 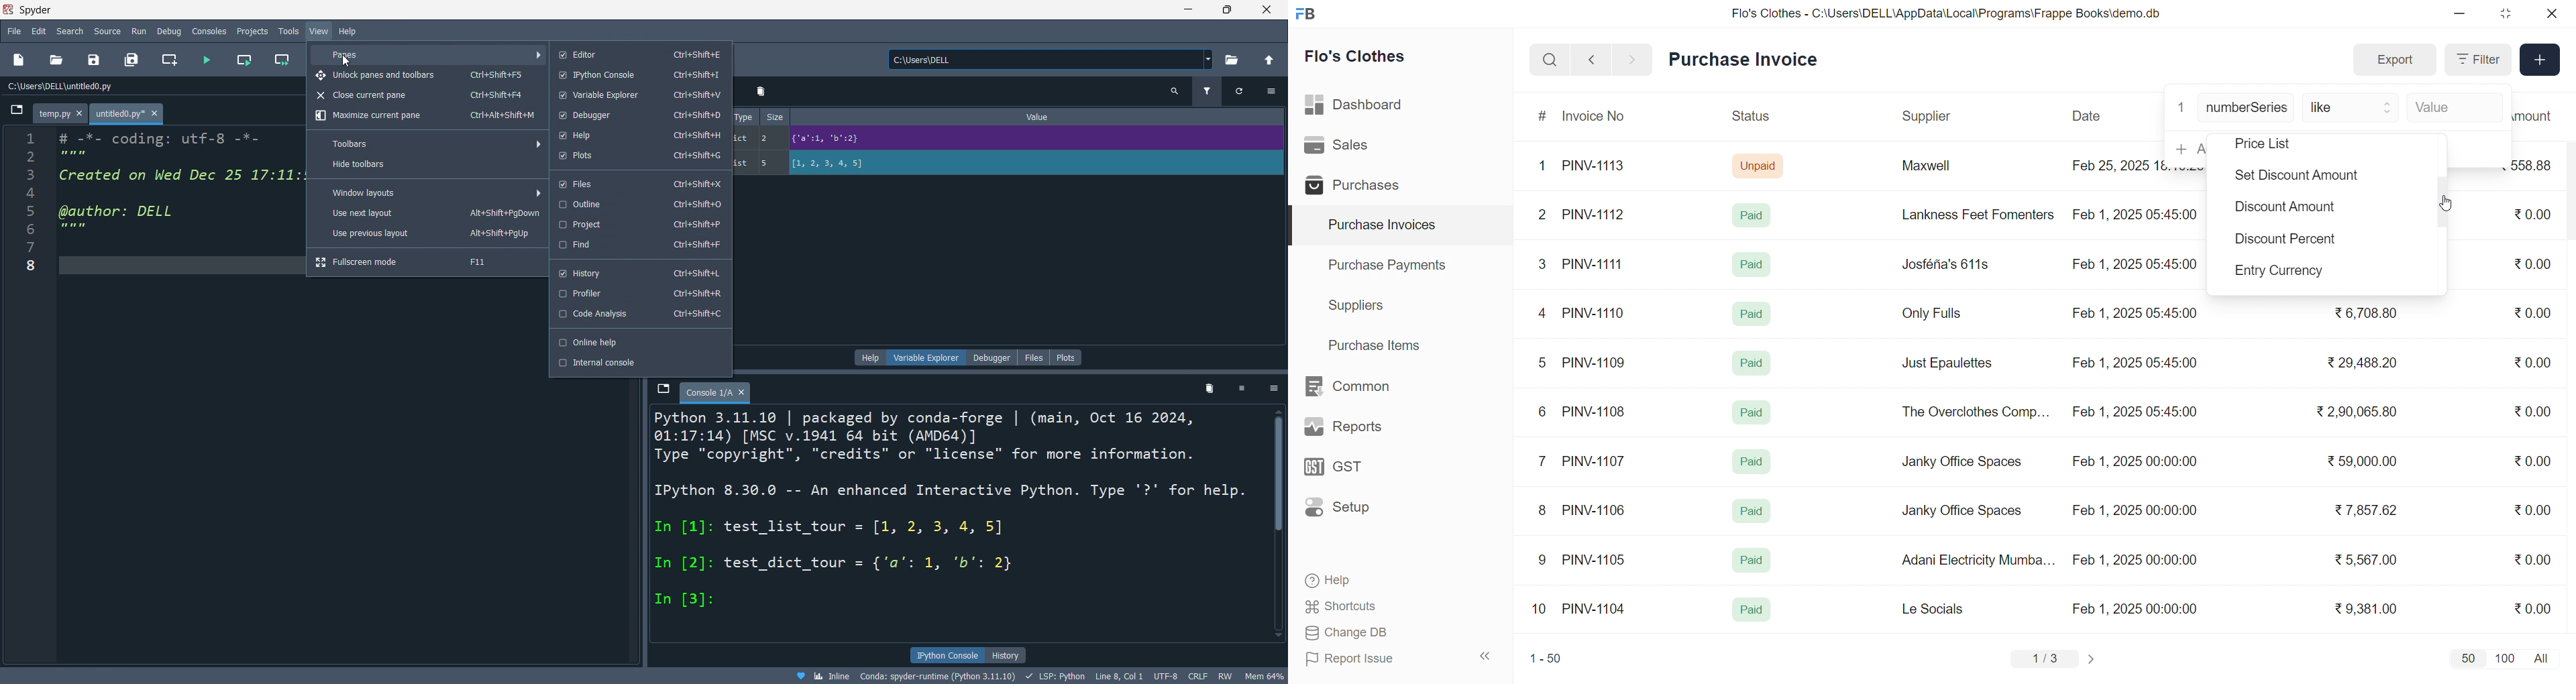 I want to click on Export, so click(x=2394, y=60).